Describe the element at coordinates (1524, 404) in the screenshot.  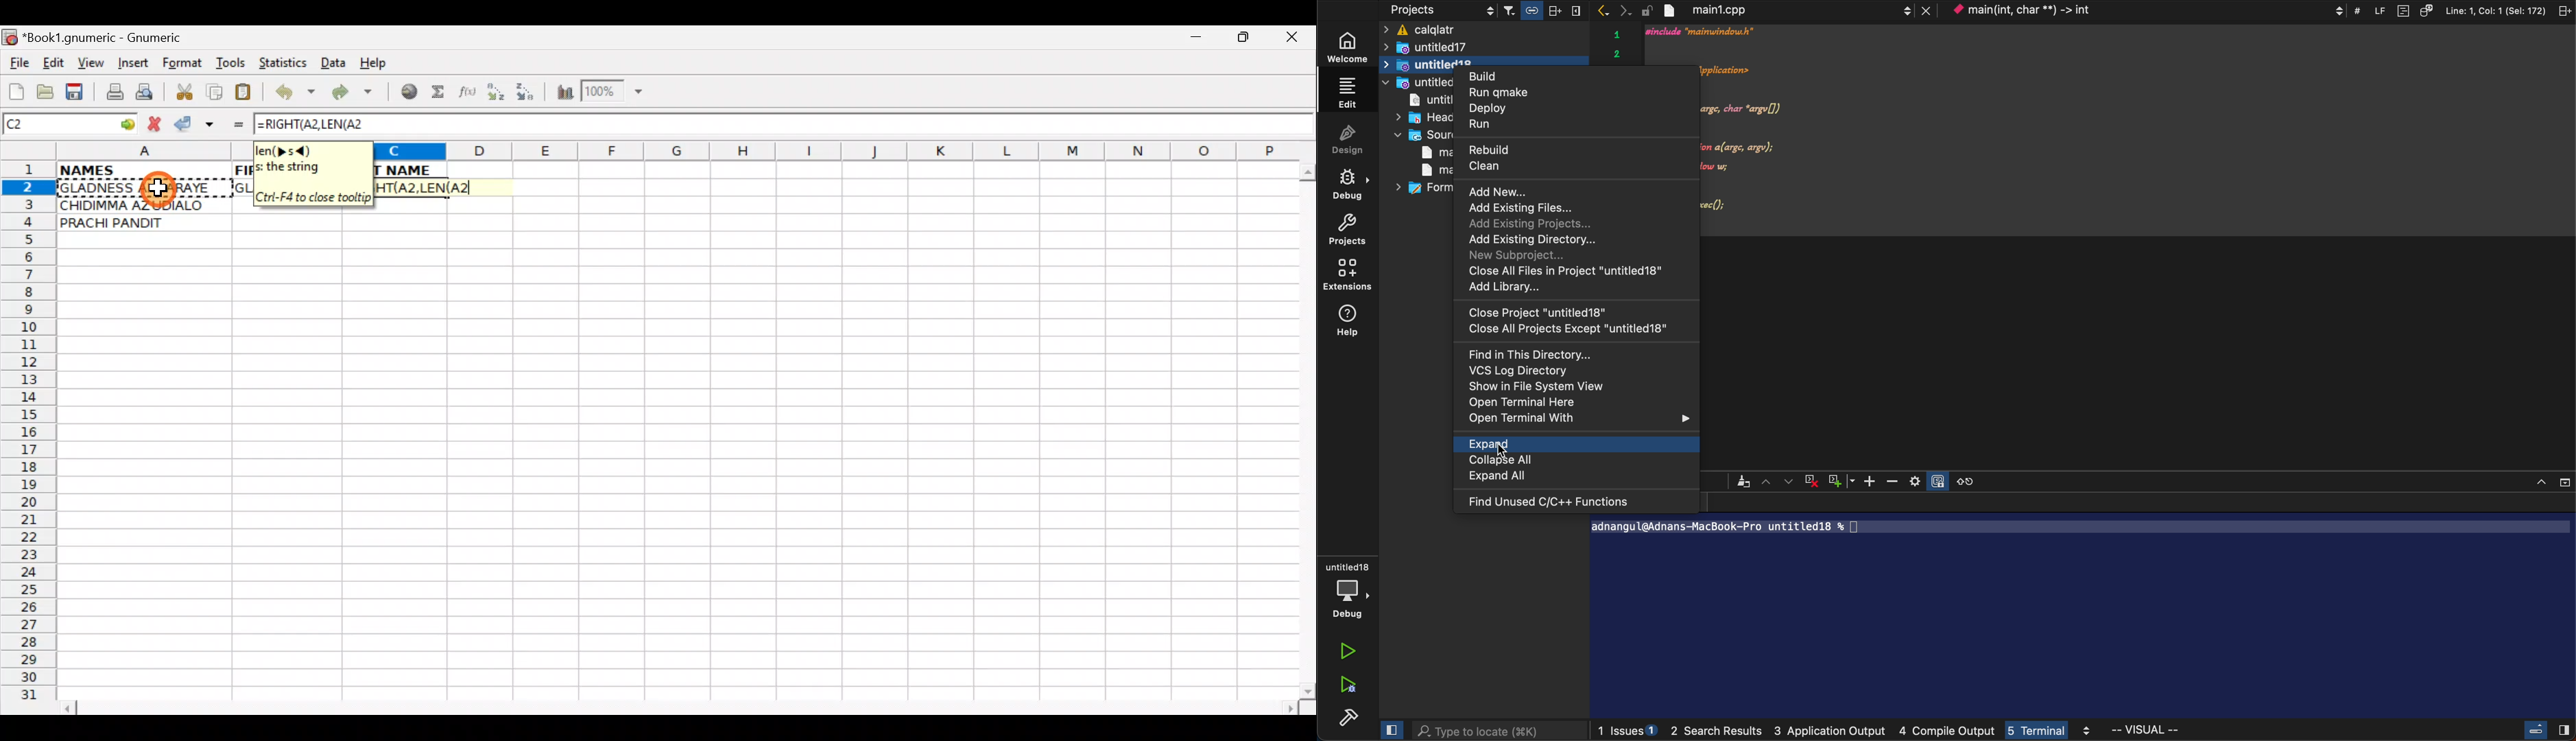
I see `open` at that location.